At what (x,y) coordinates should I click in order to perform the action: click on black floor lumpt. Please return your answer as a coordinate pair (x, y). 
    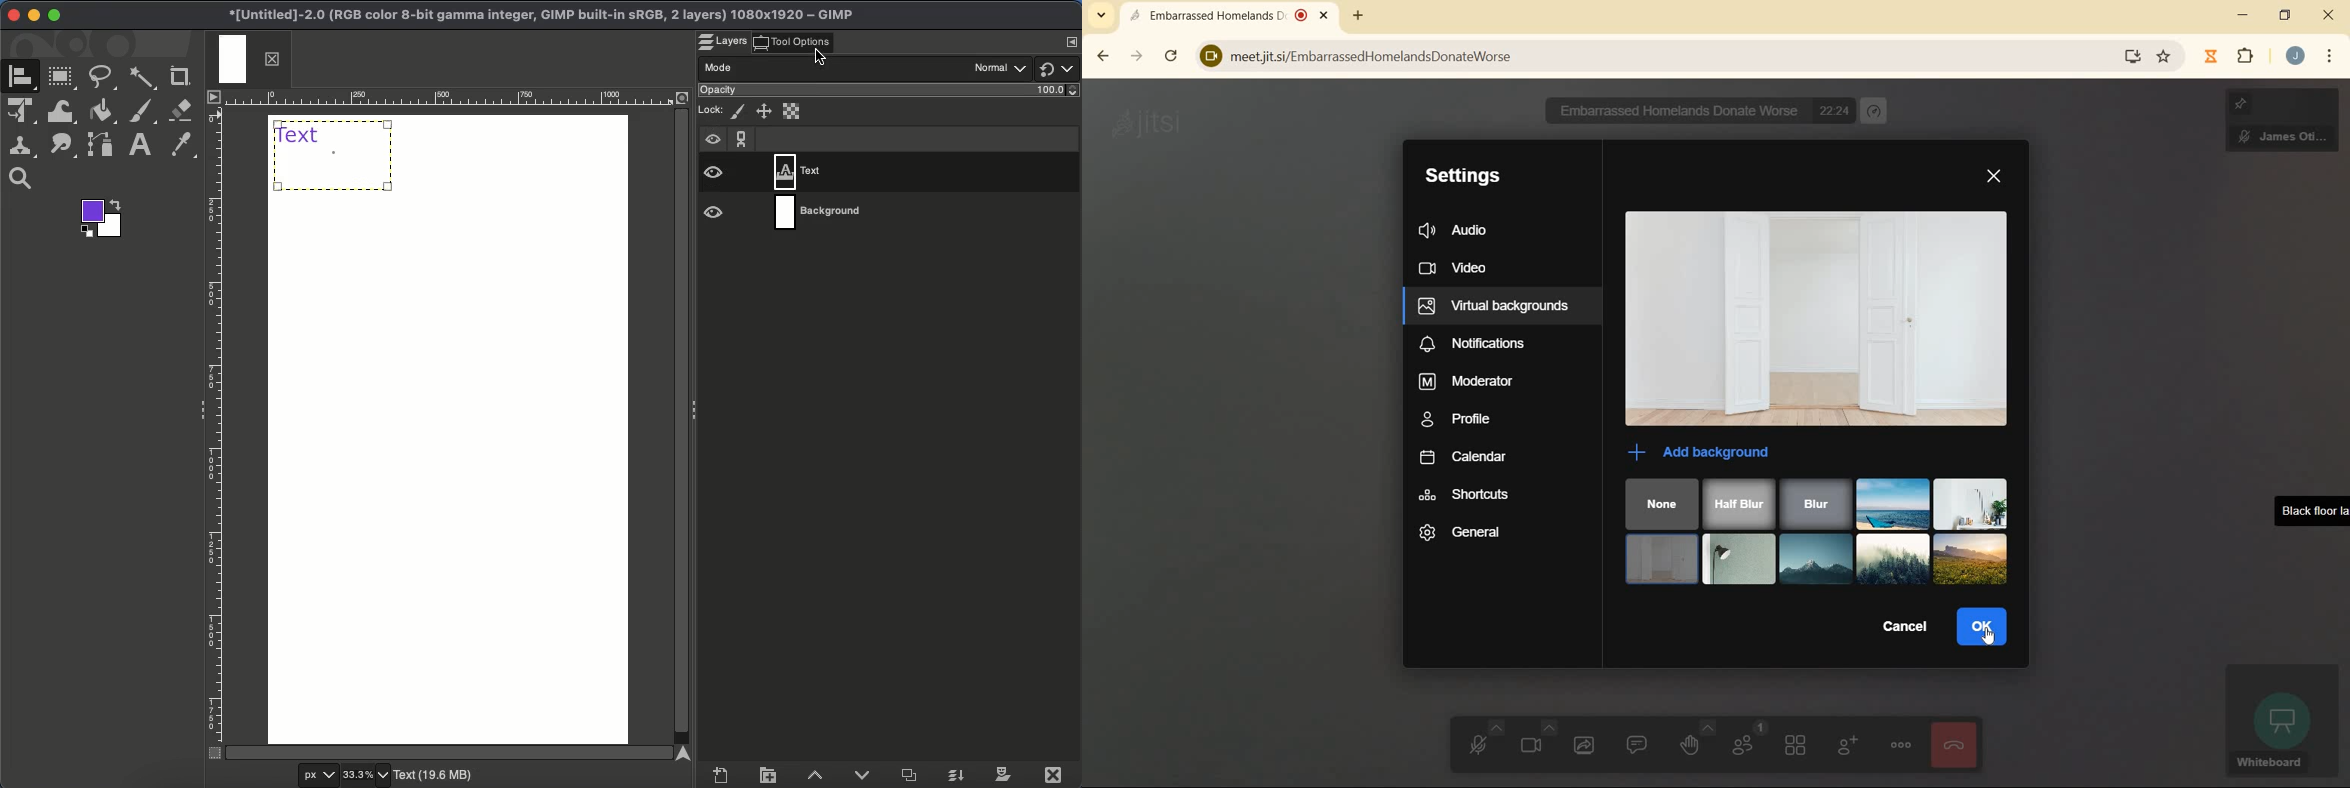
    Looking at the image, I should click on (1739, 559).